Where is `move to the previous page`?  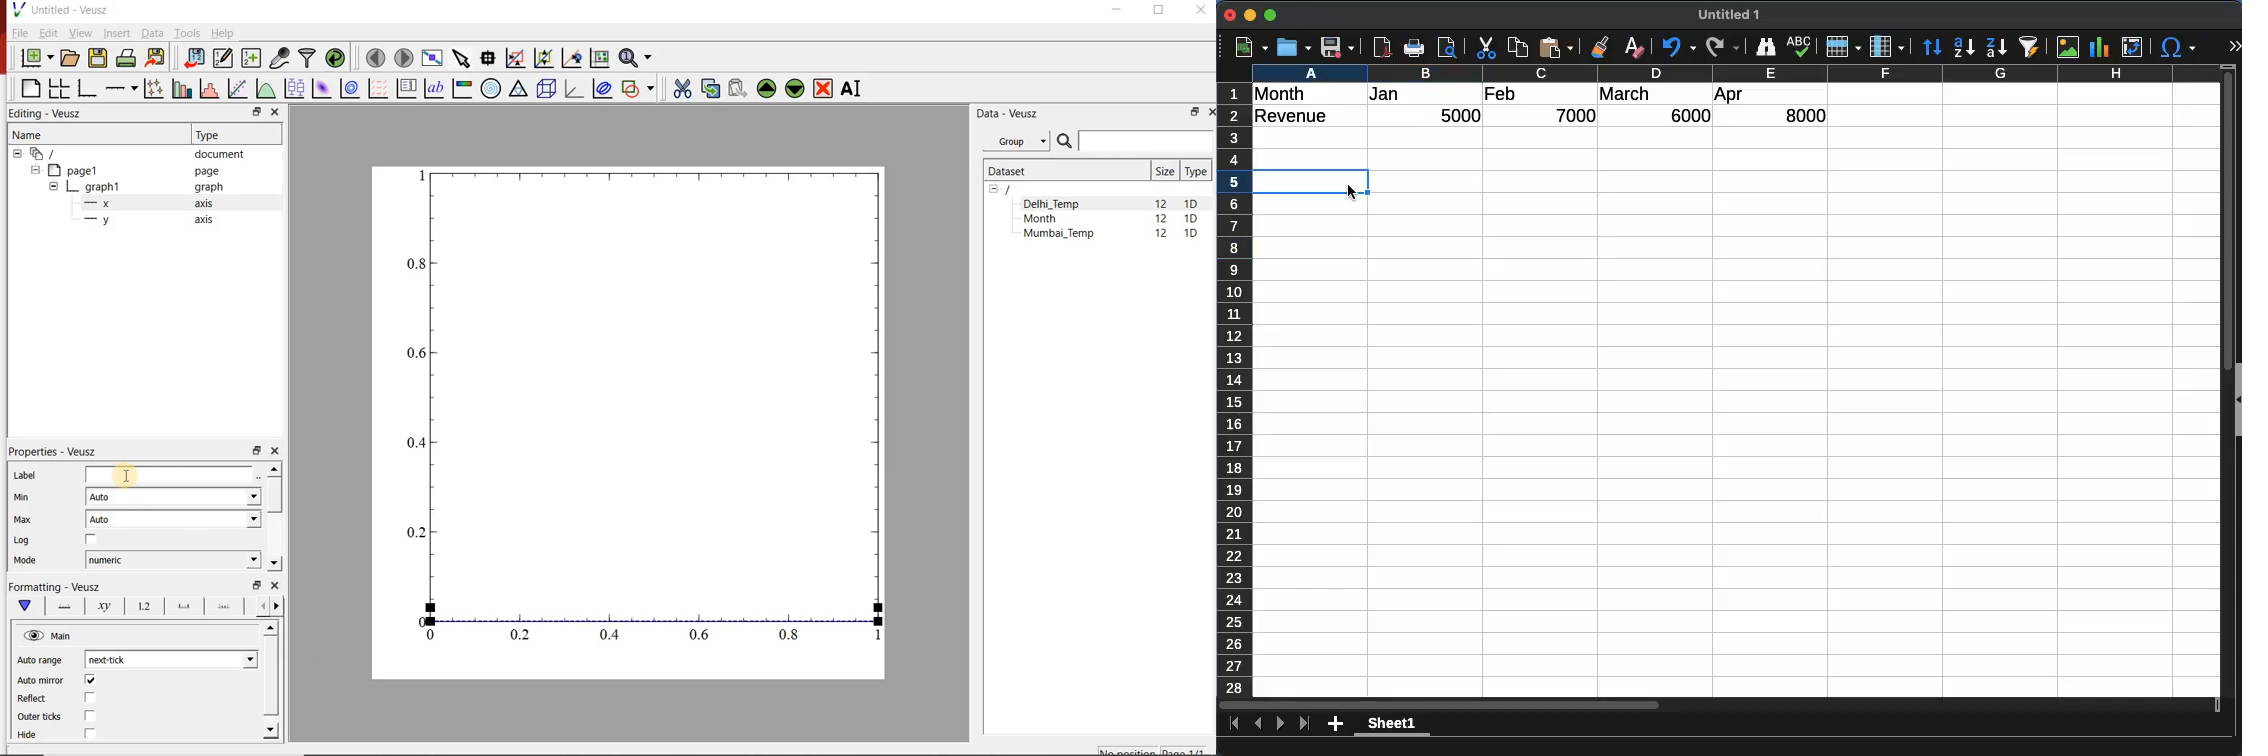 move to the previous page is located at coordinates (375, 57).